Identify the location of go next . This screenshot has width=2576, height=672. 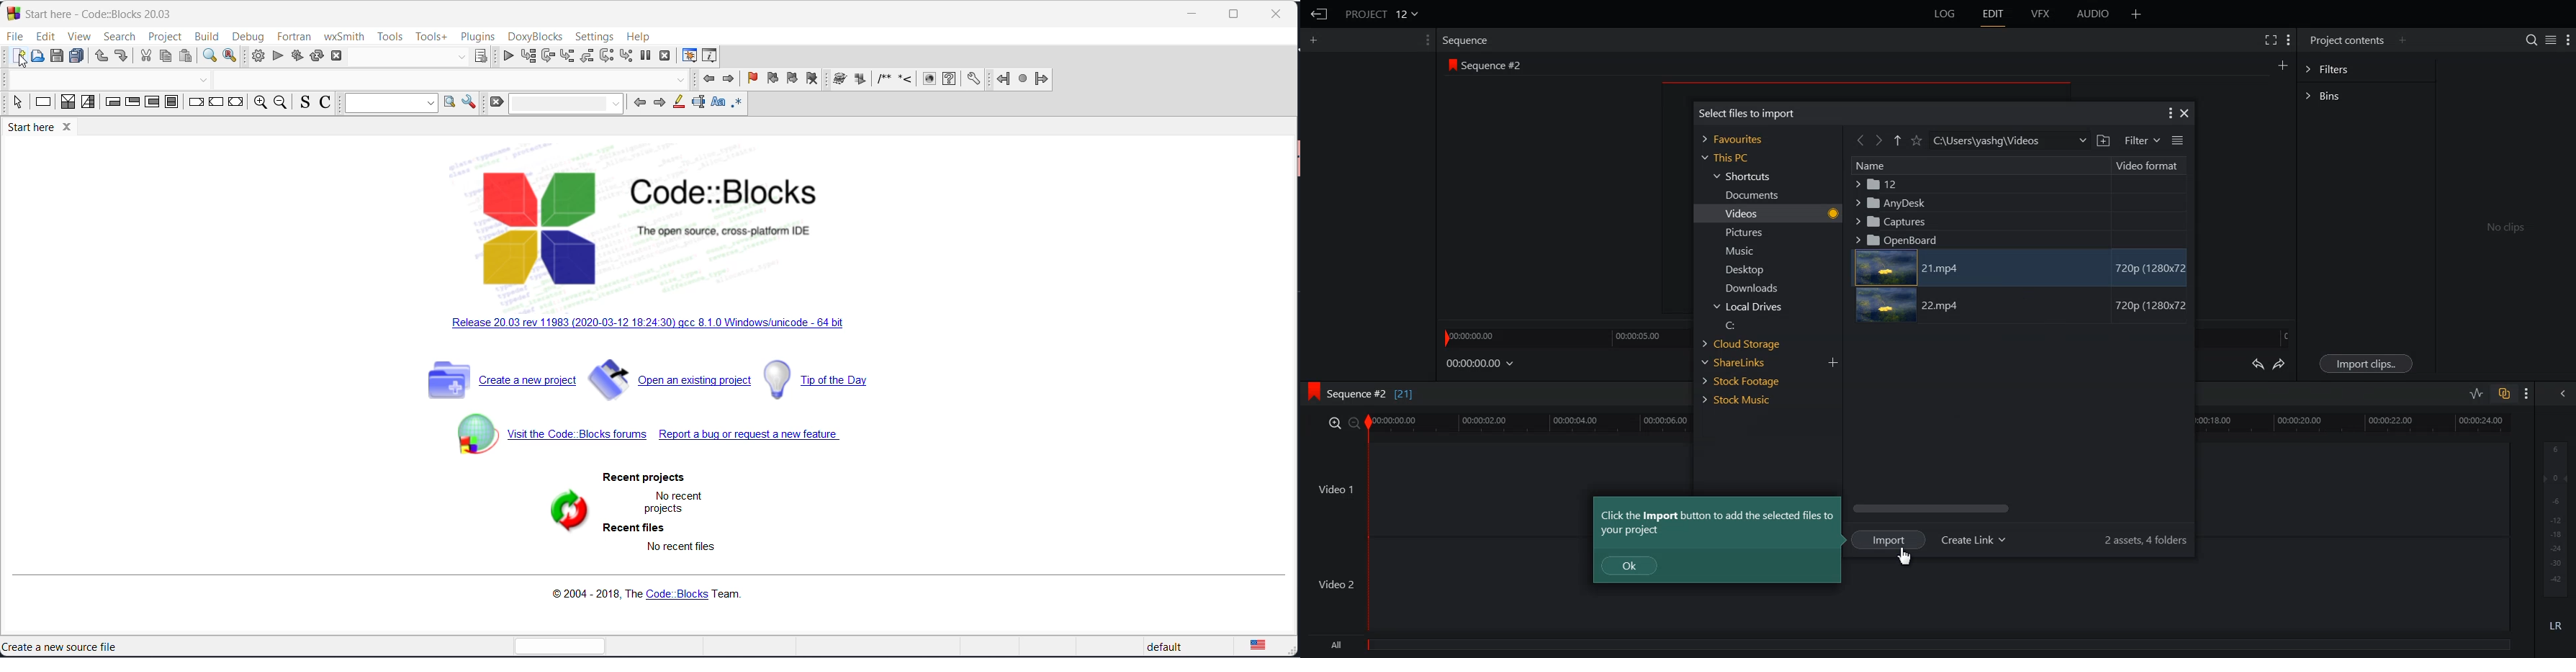
(727, 80).